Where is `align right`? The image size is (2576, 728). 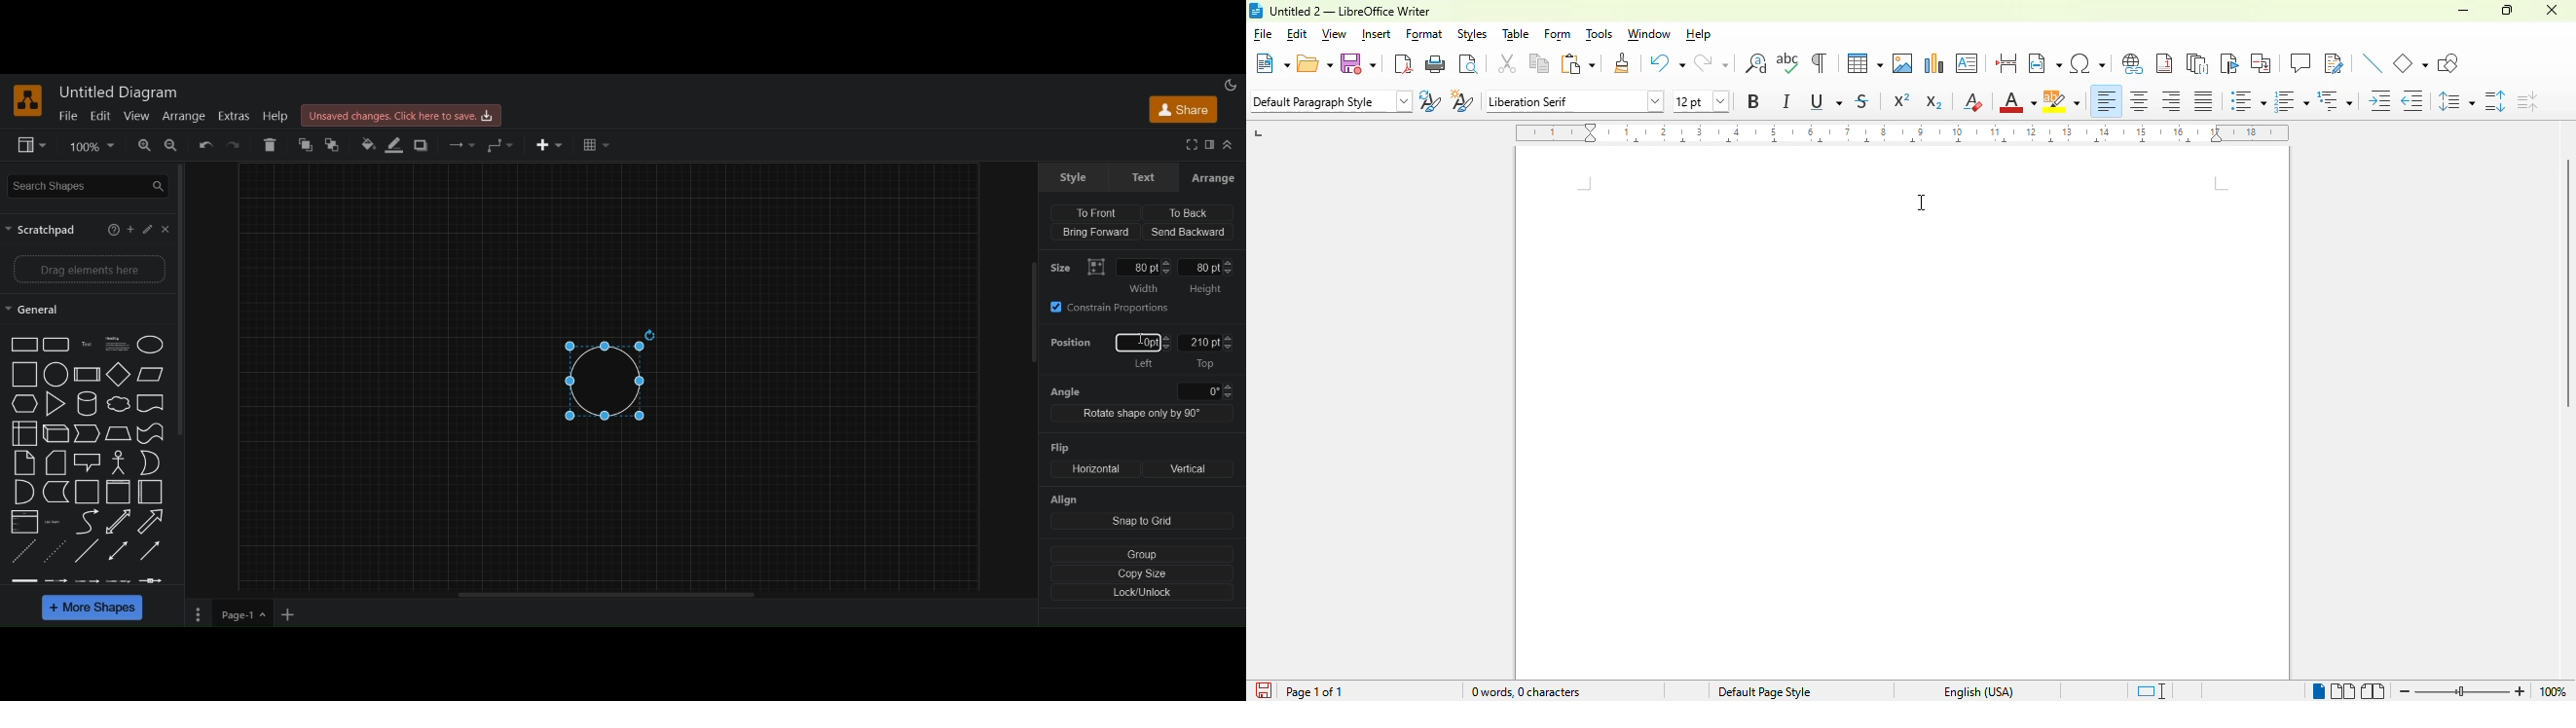 align right is located at coordinates (2172, 101).